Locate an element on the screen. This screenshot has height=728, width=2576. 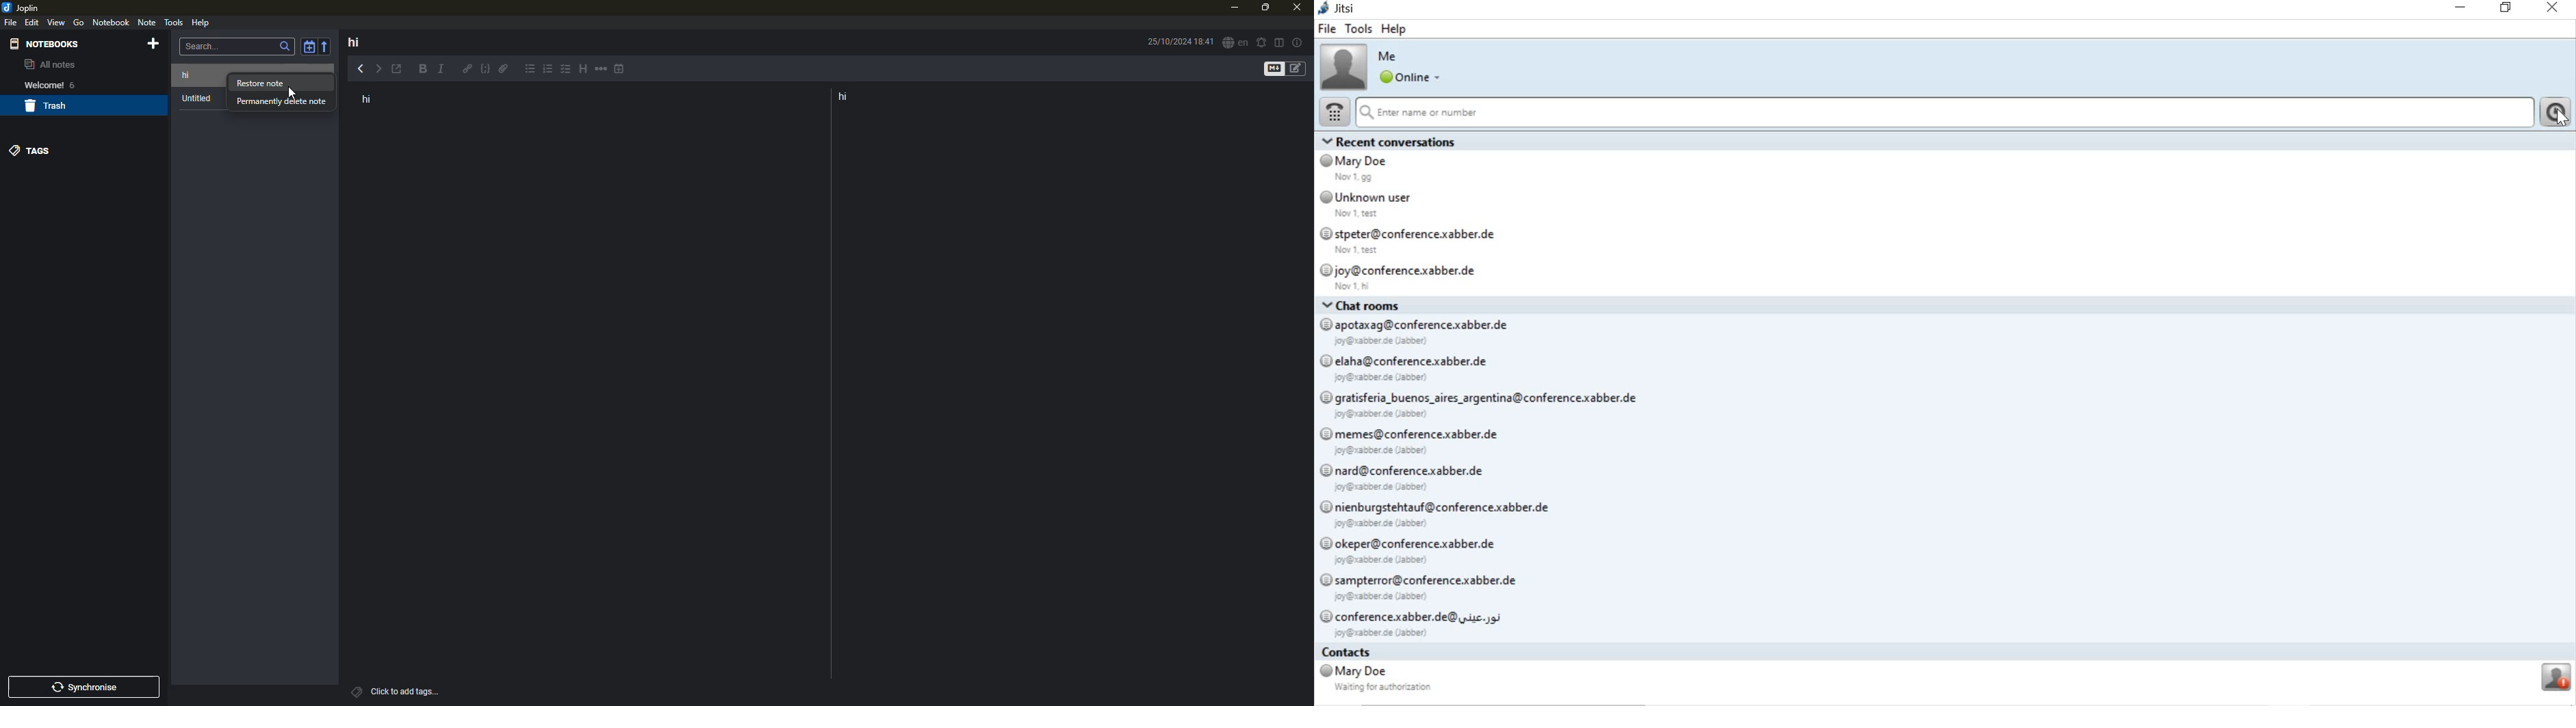
notebooks is located at coordinates (47, 43).